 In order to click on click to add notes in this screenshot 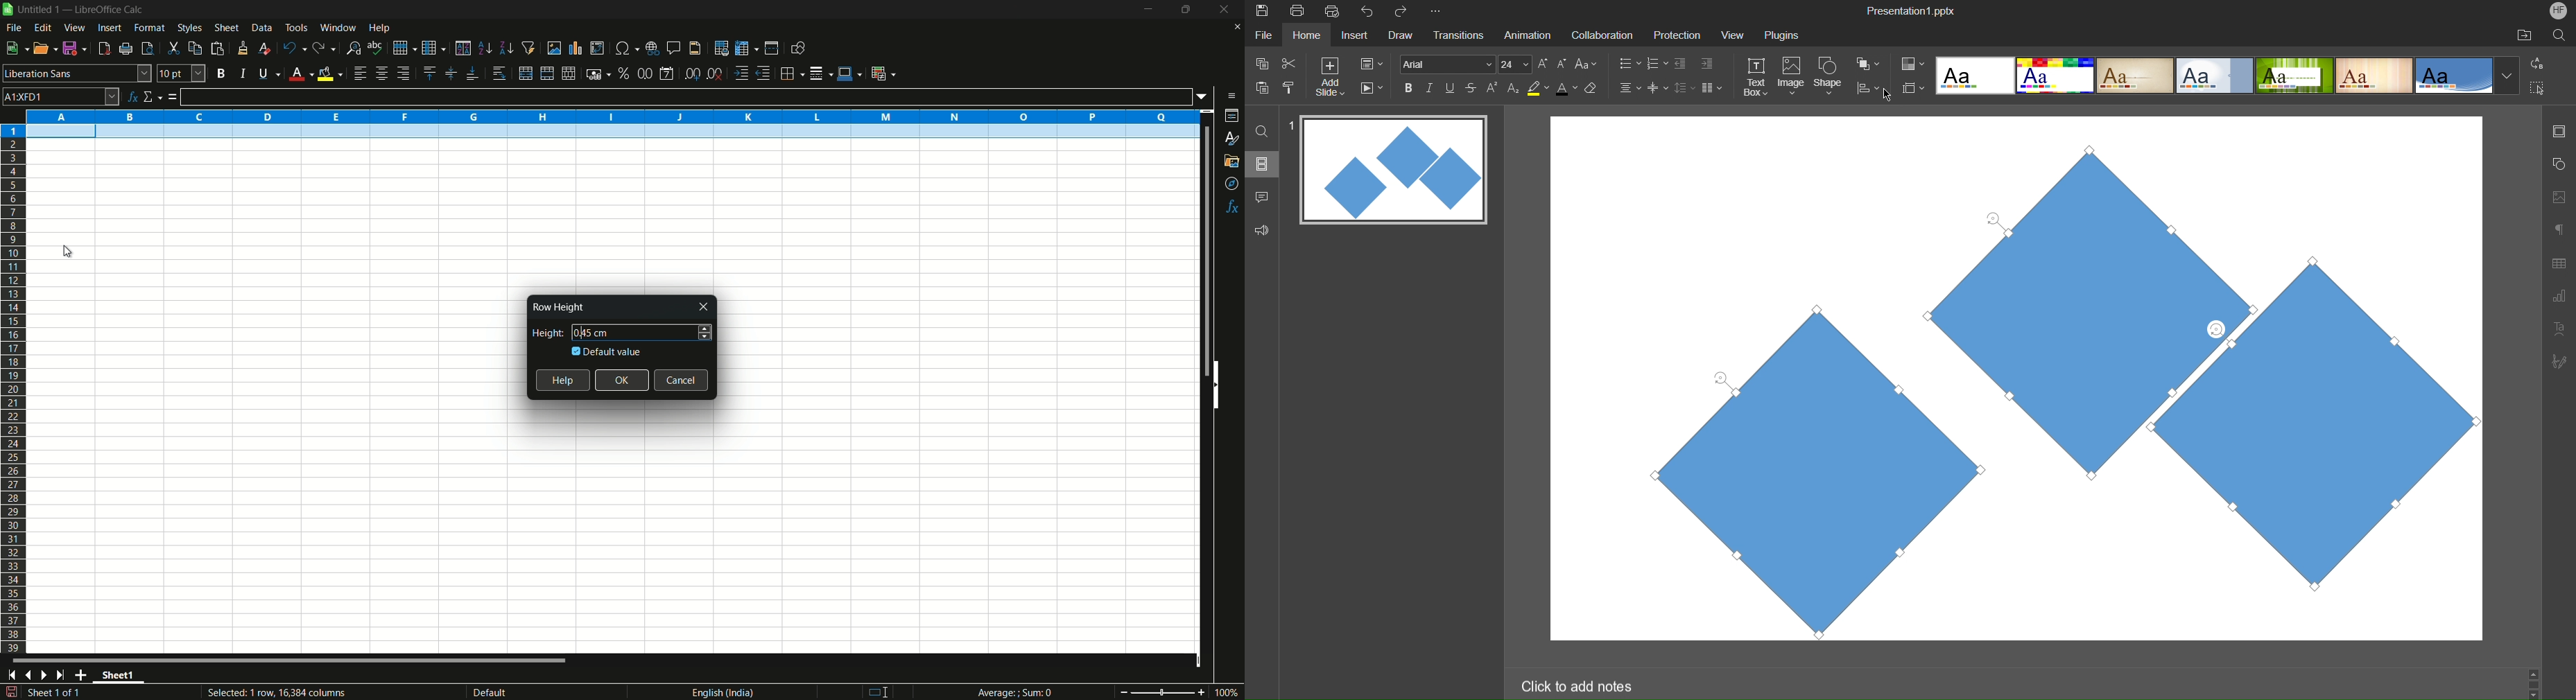, I will do `click(1580, 685)`.